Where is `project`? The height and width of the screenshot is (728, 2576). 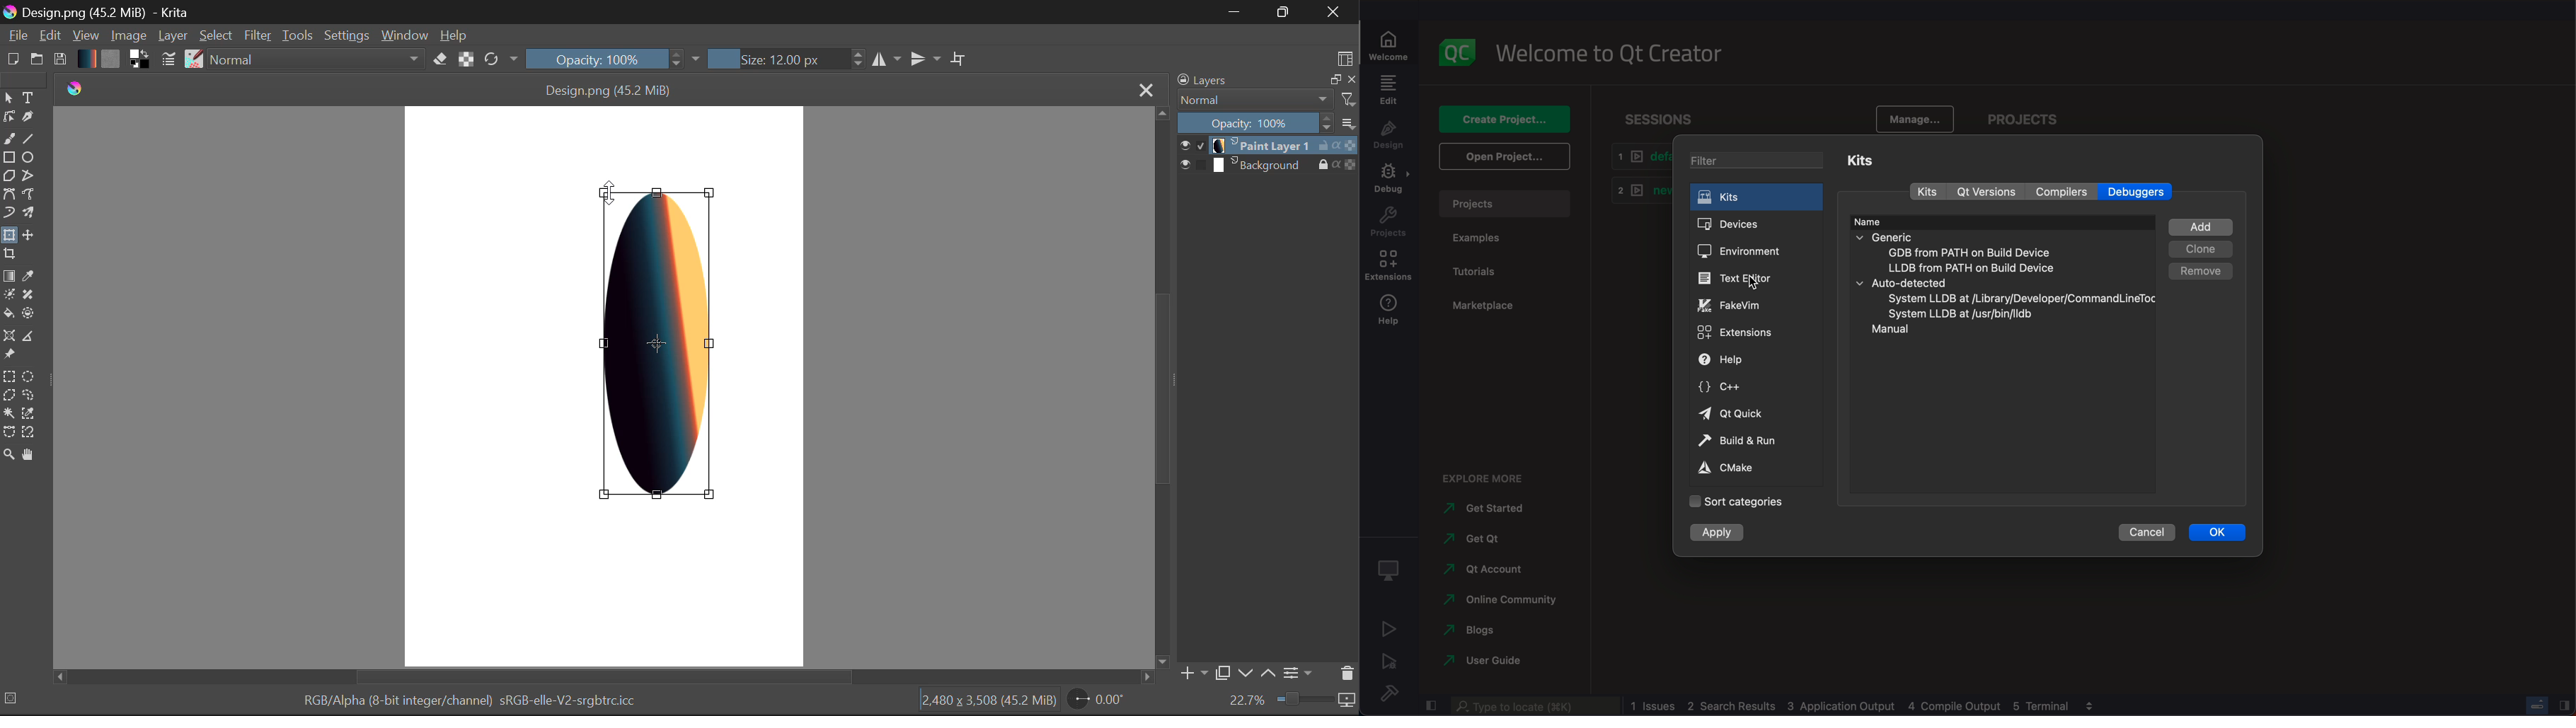 project is located at coordinates (2033, 117).